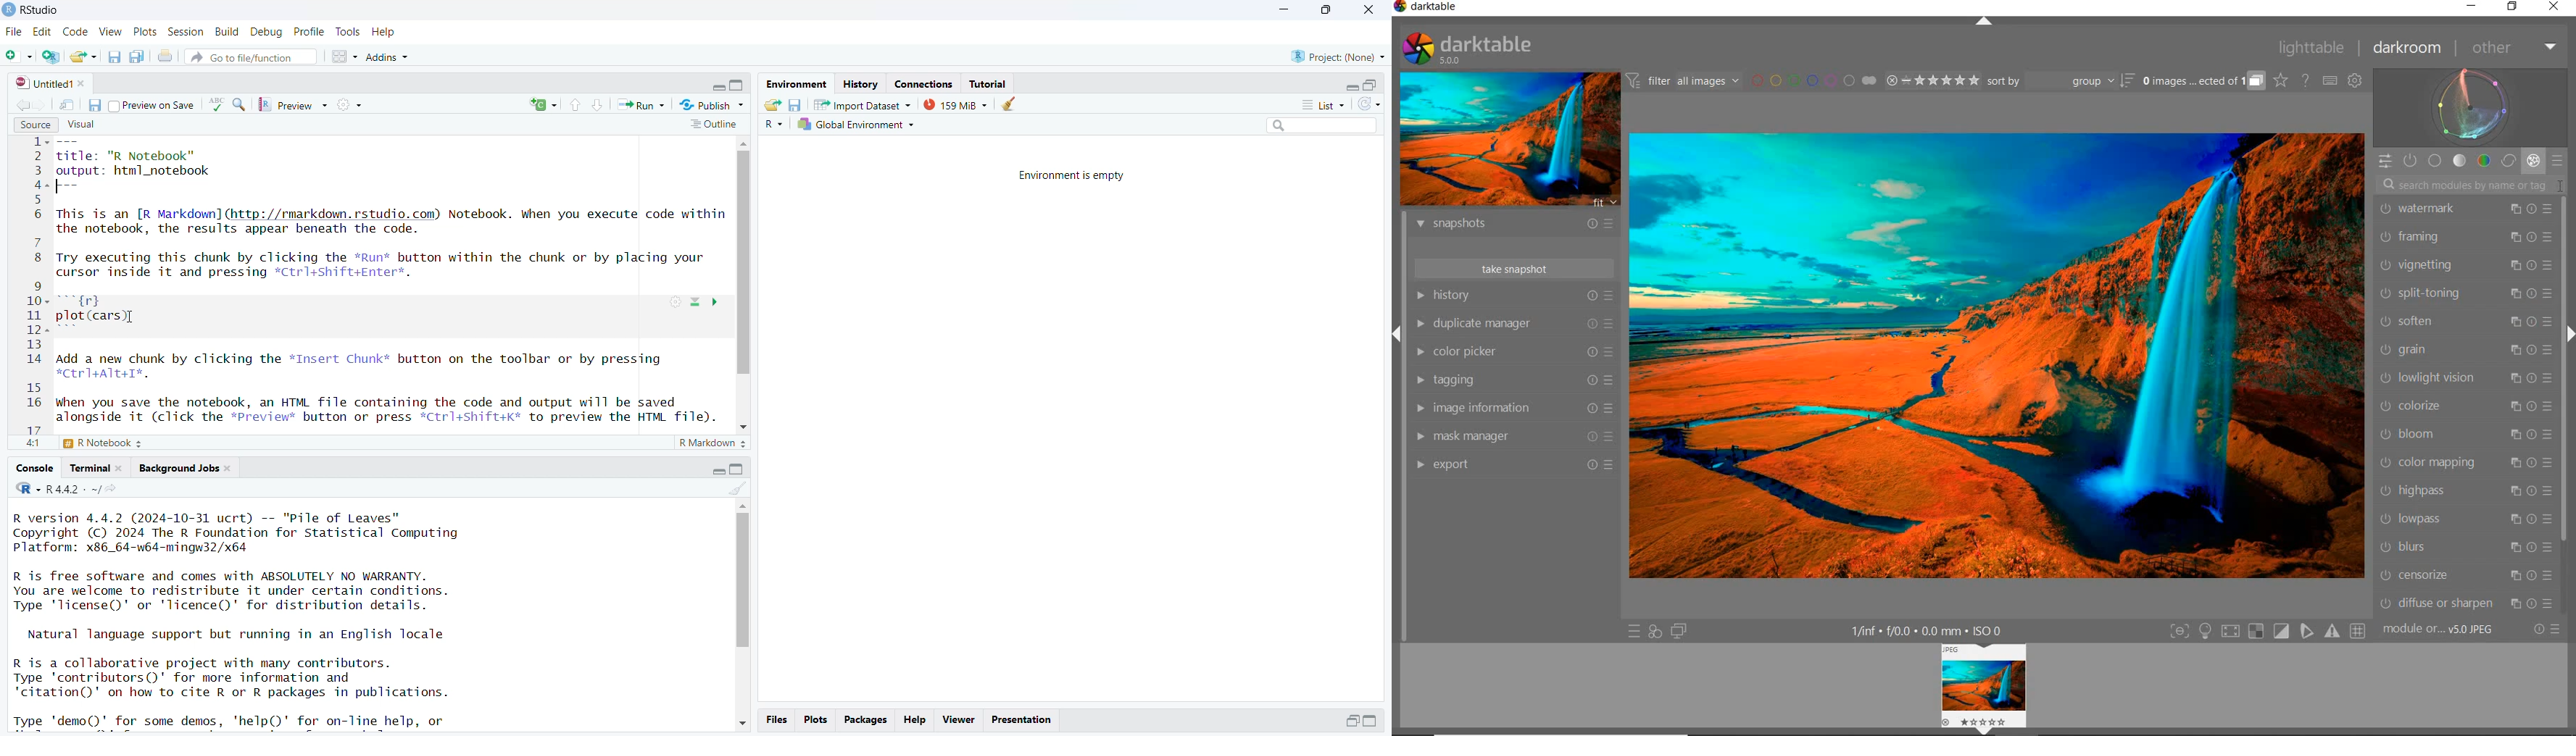 This screenshot has height=756, width=2576. Describe the element at coordinates (928, 83) in the screenshot. I see `connections` at that location.